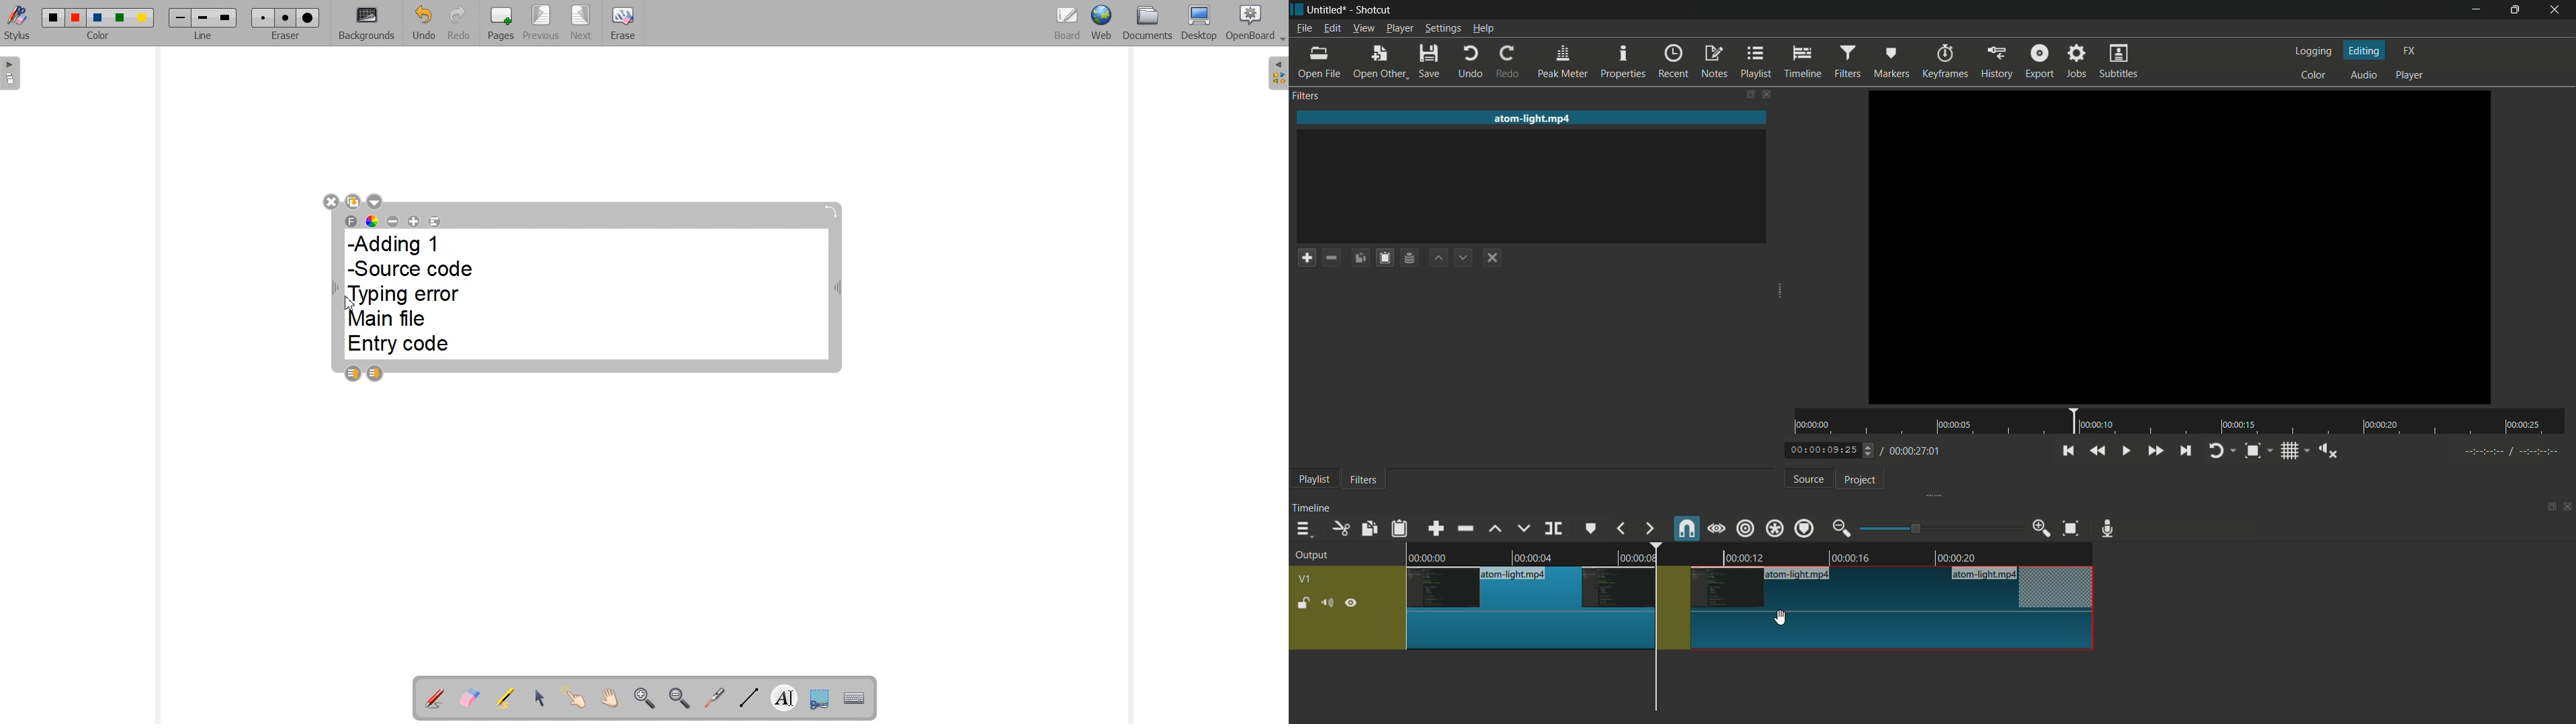 Image resolution: width=2576 pixels, height=728 pixels. What do you see at coordinates (1308, 97) in the screenshot?
I see `filters` at bounding box center [1308, 97].